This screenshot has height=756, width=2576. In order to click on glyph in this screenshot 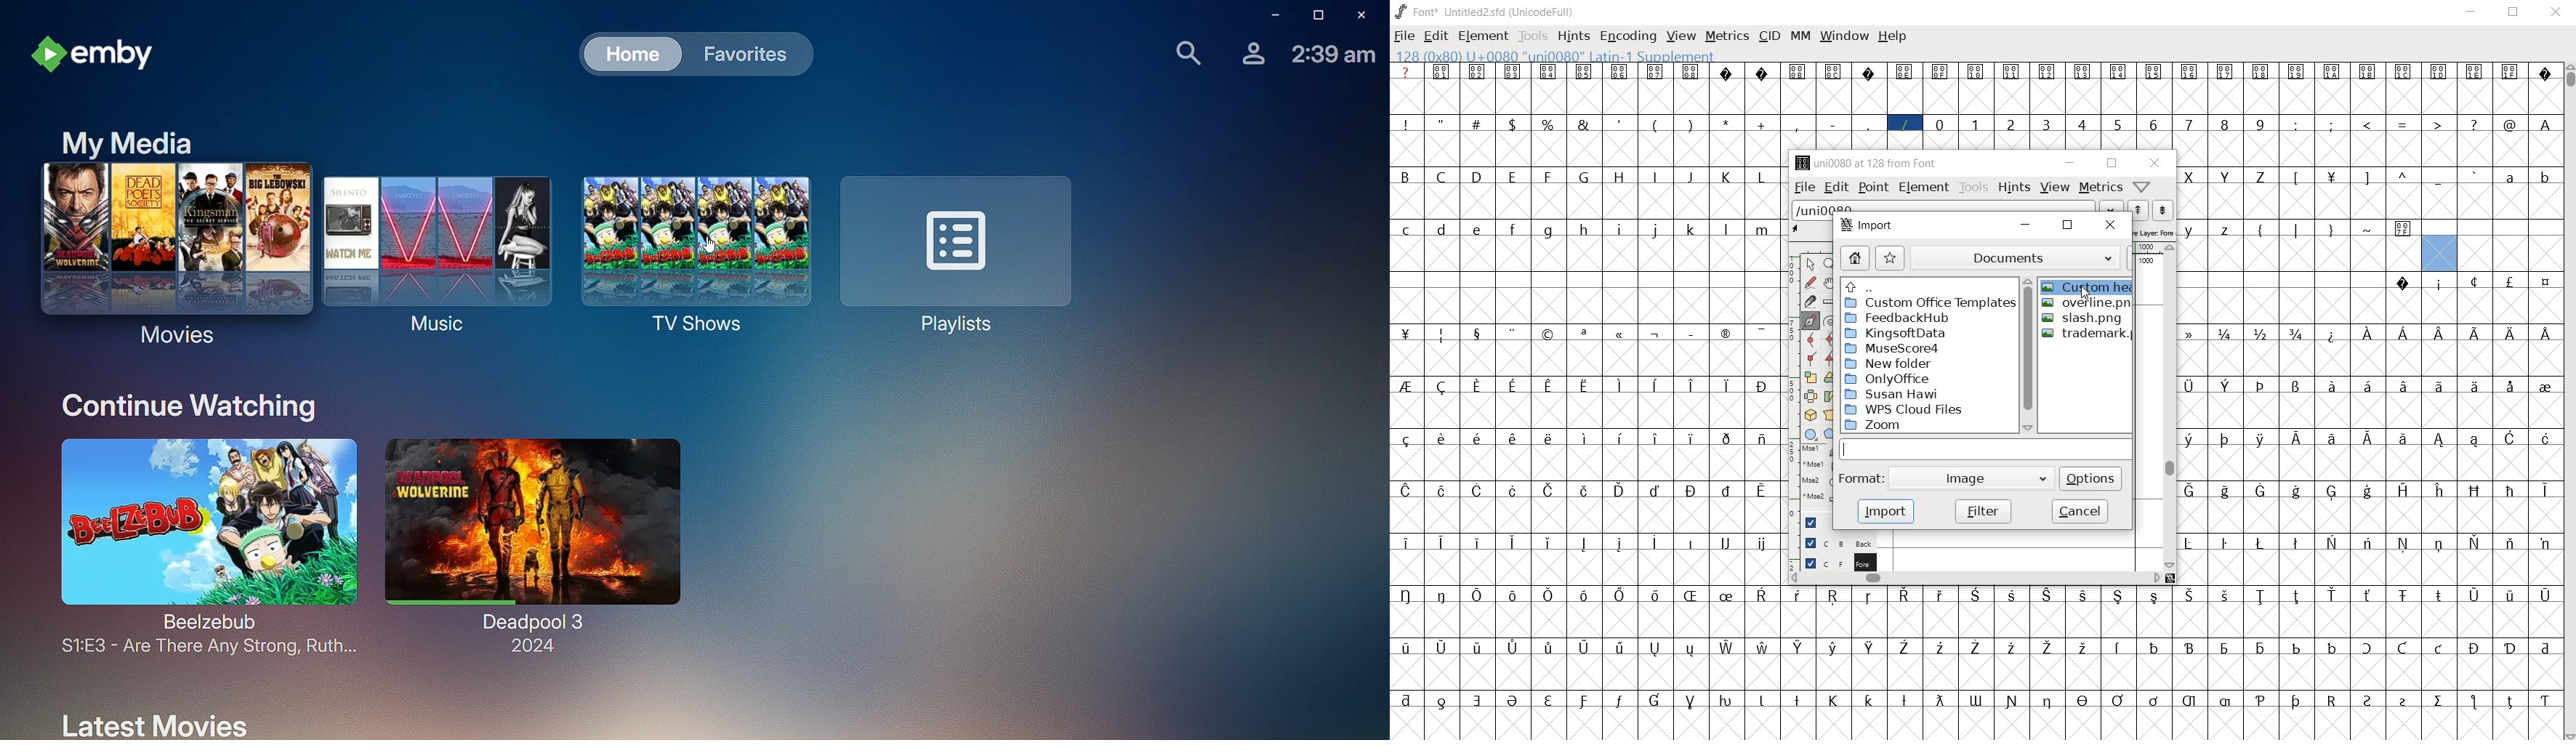, I will do `click(1406, 386)`.